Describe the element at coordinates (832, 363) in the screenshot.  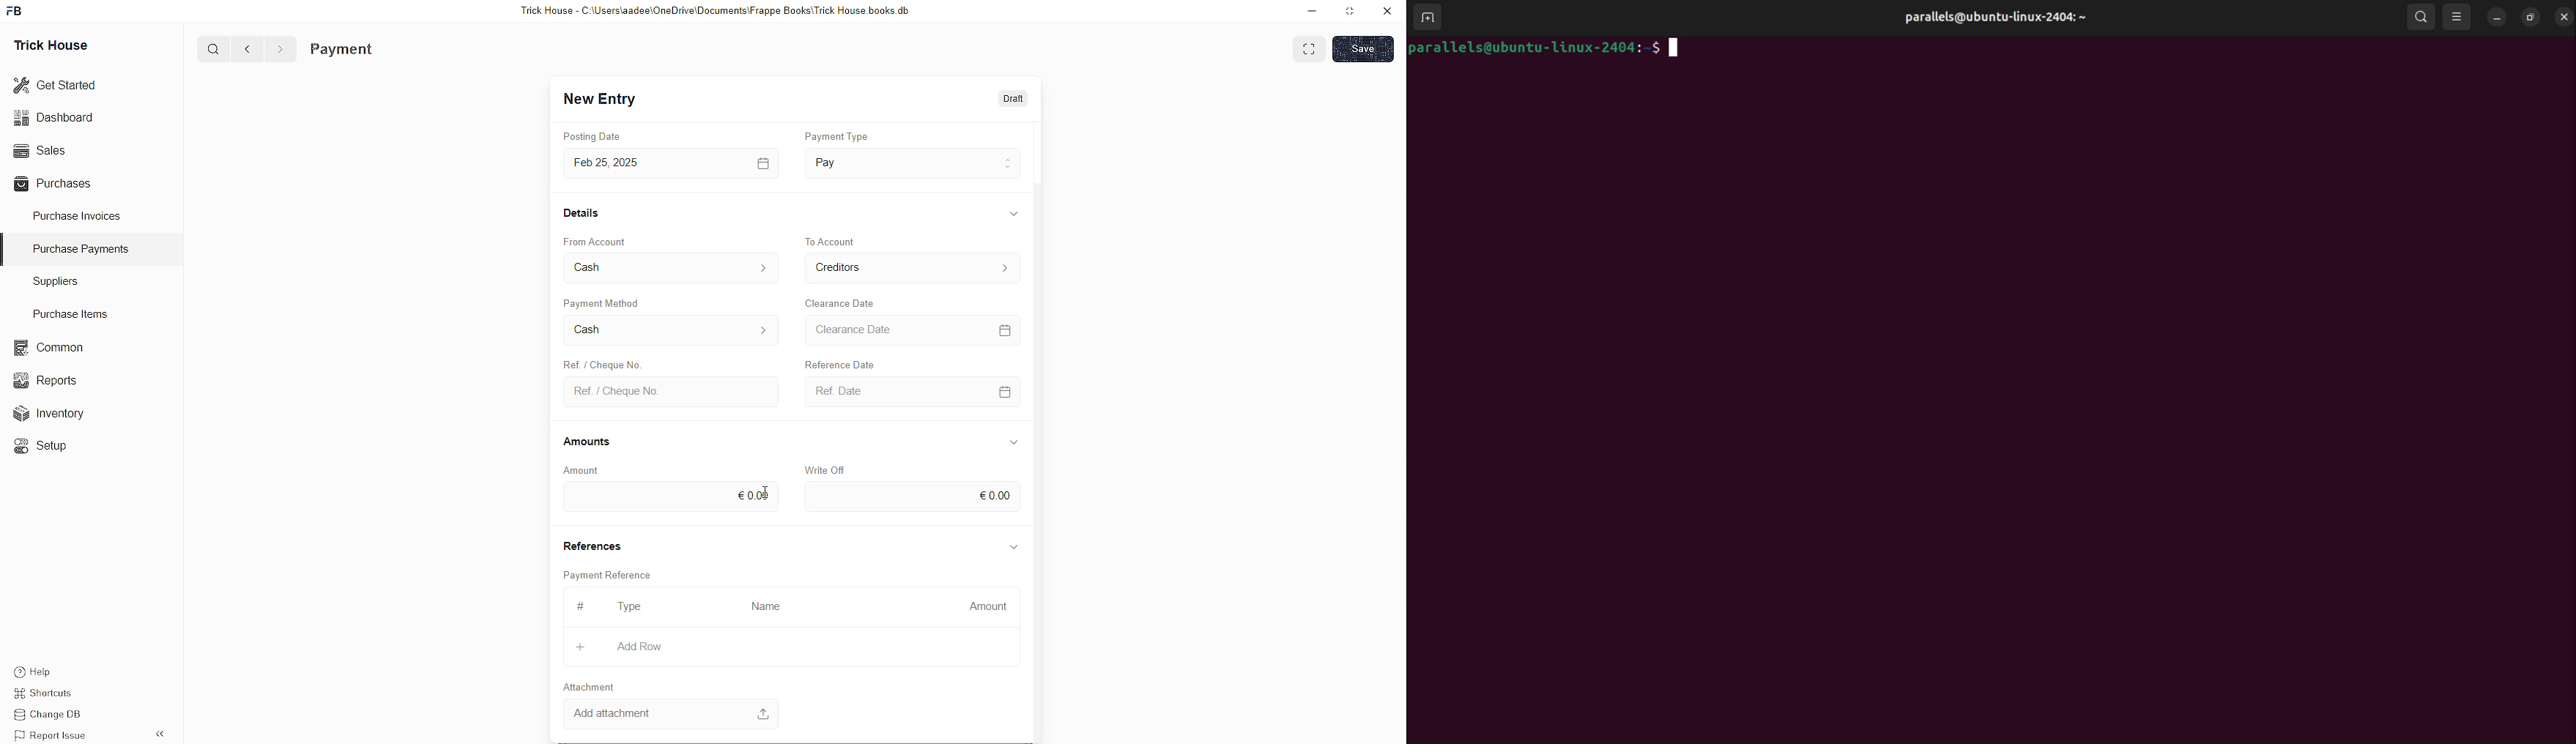
I see `Reference Date` at that location.